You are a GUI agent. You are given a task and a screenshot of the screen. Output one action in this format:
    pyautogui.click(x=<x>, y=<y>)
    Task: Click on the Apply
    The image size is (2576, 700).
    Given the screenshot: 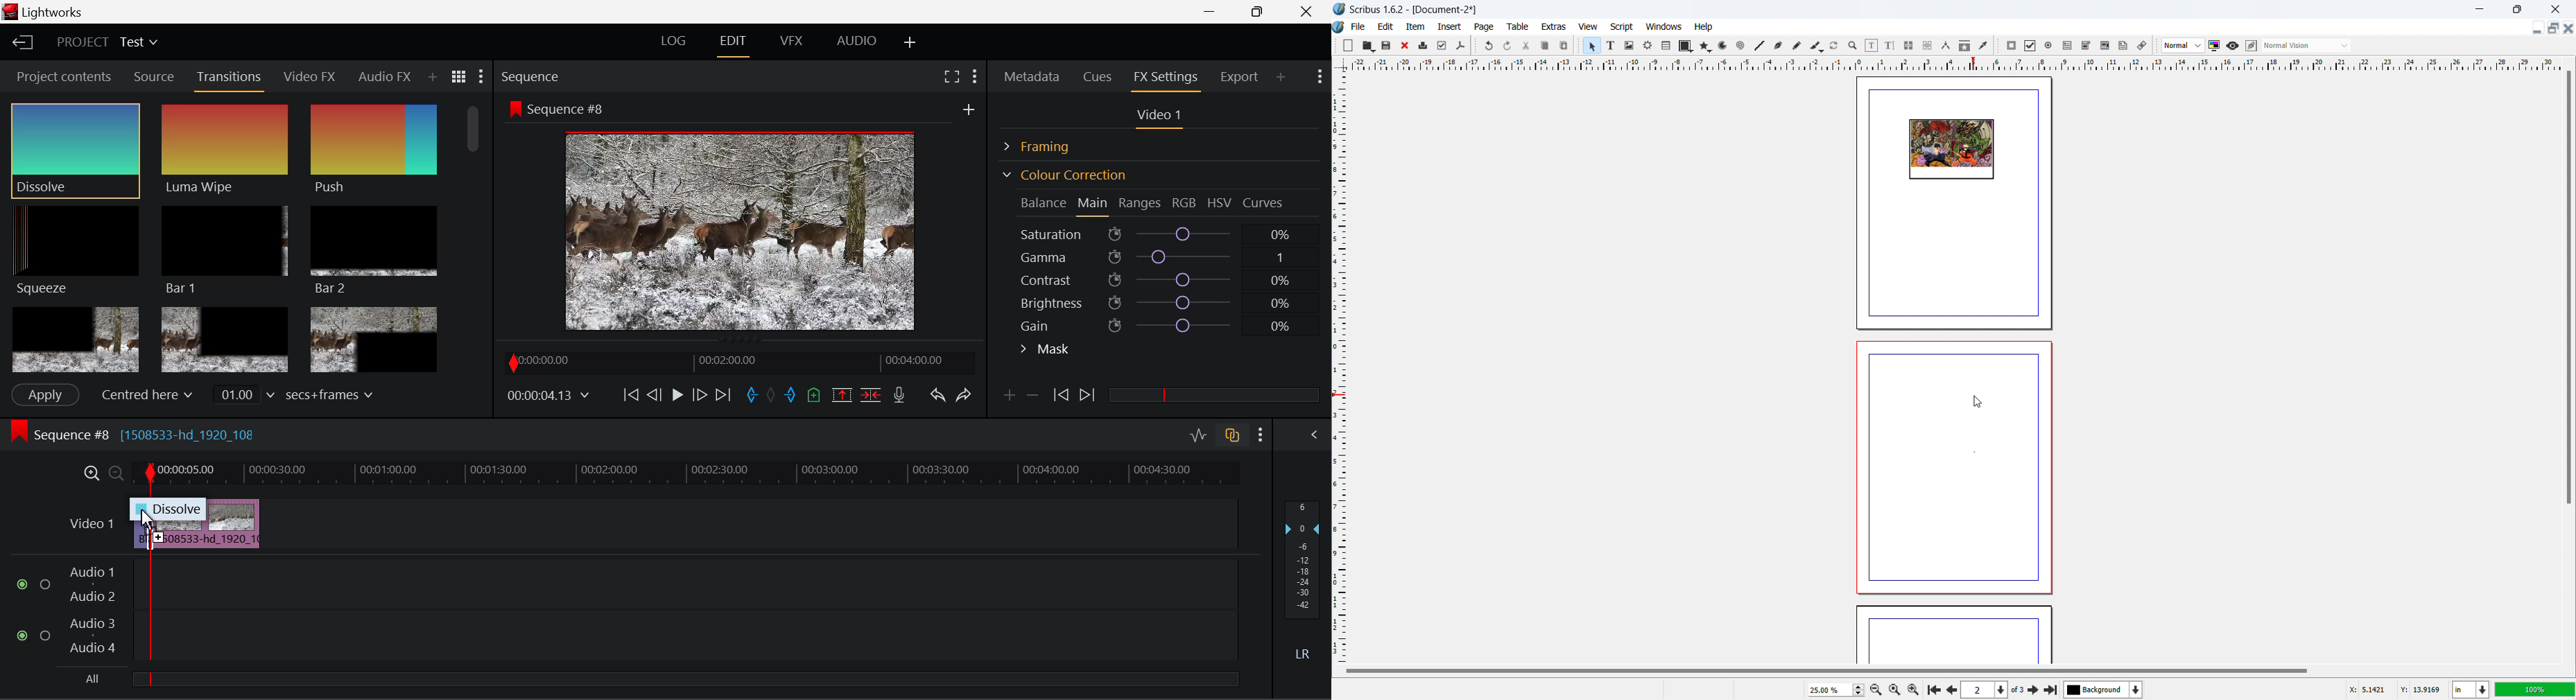 What is the action you would take?
    pyautogui.click(x=44, y=394)
    